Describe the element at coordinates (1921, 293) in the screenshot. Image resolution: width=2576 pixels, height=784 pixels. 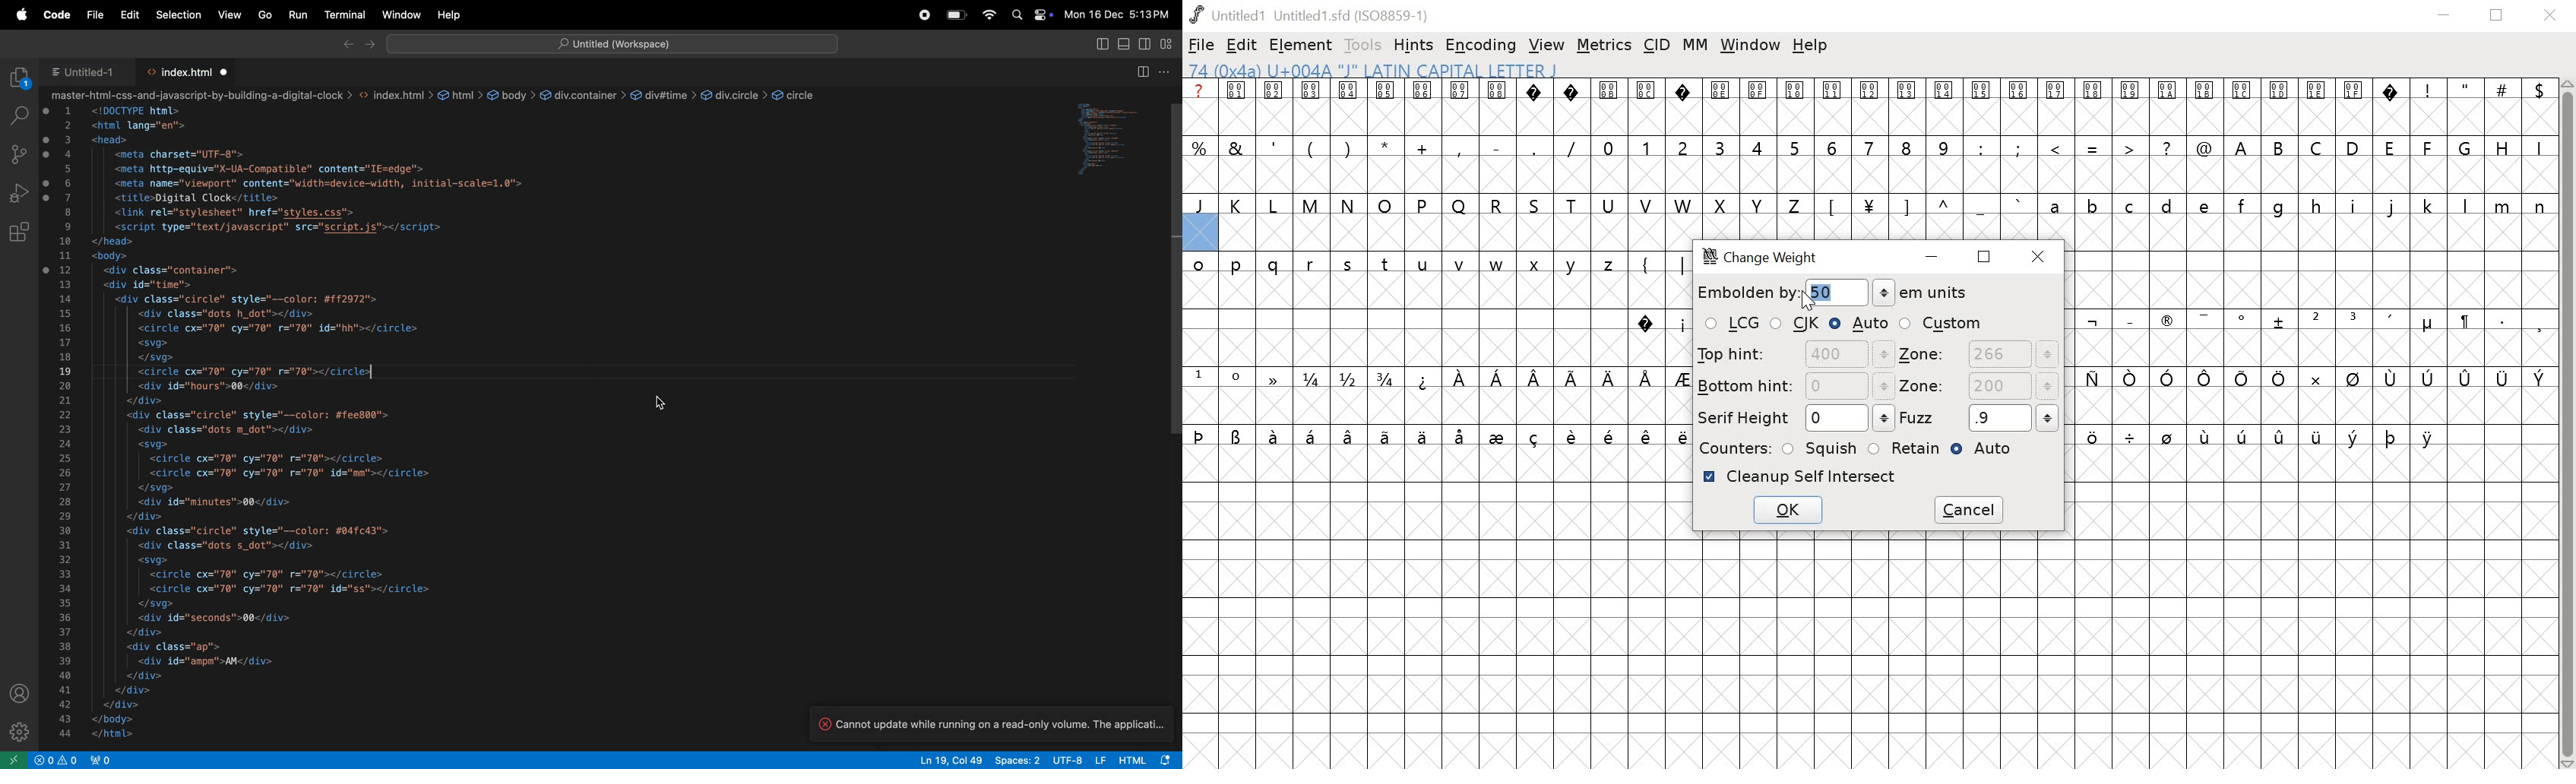
I see `em units` at that location.